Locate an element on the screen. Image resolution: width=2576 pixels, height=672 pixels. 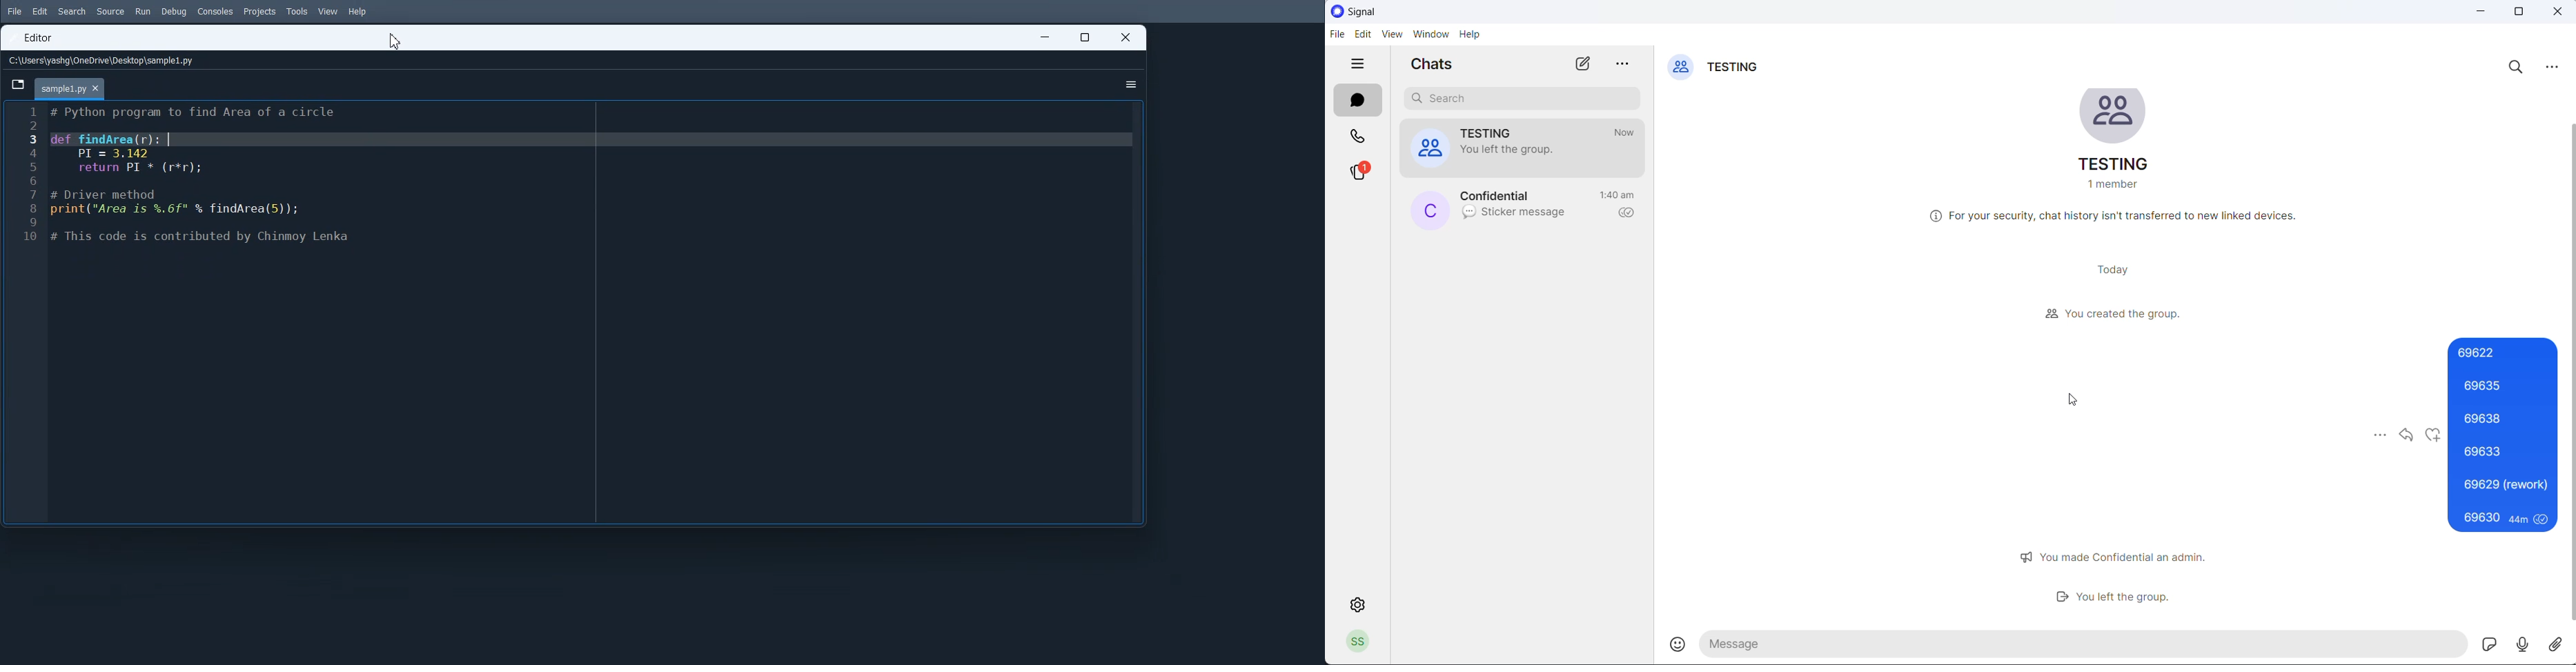
Options is located at coordinates (1128, 85).